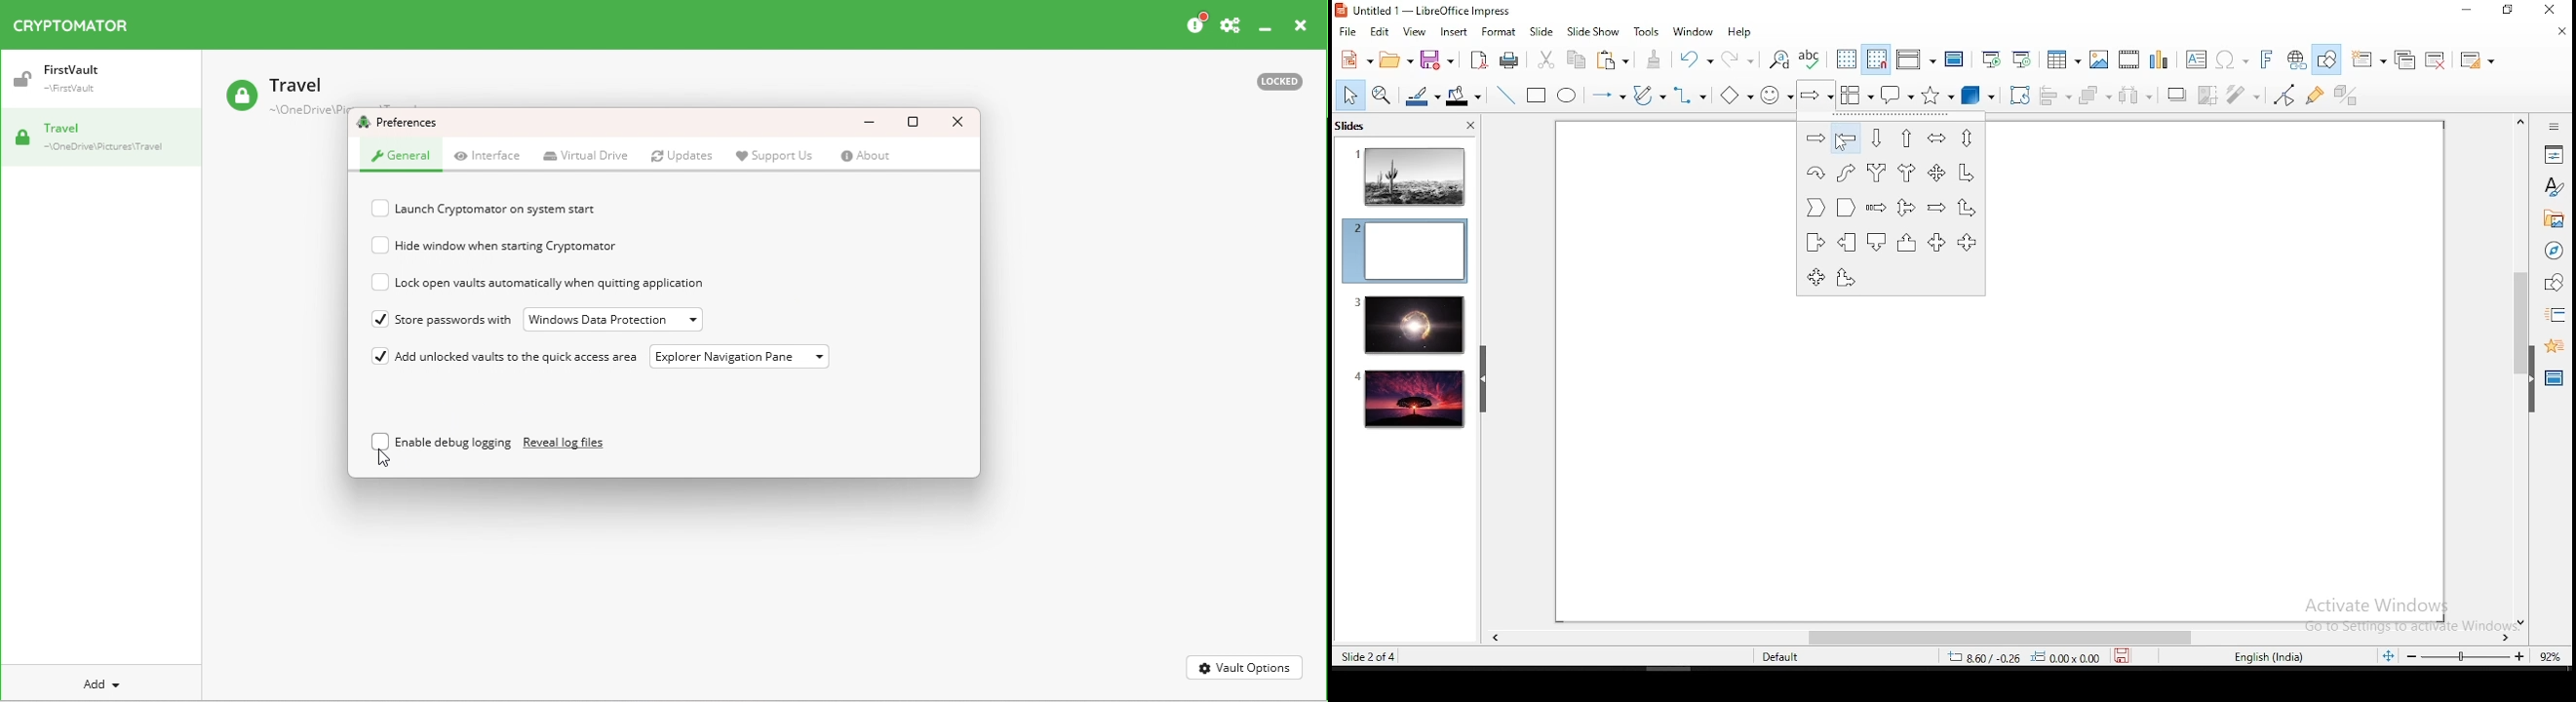  I want to click on notch right arrow, so click(1936, 208).